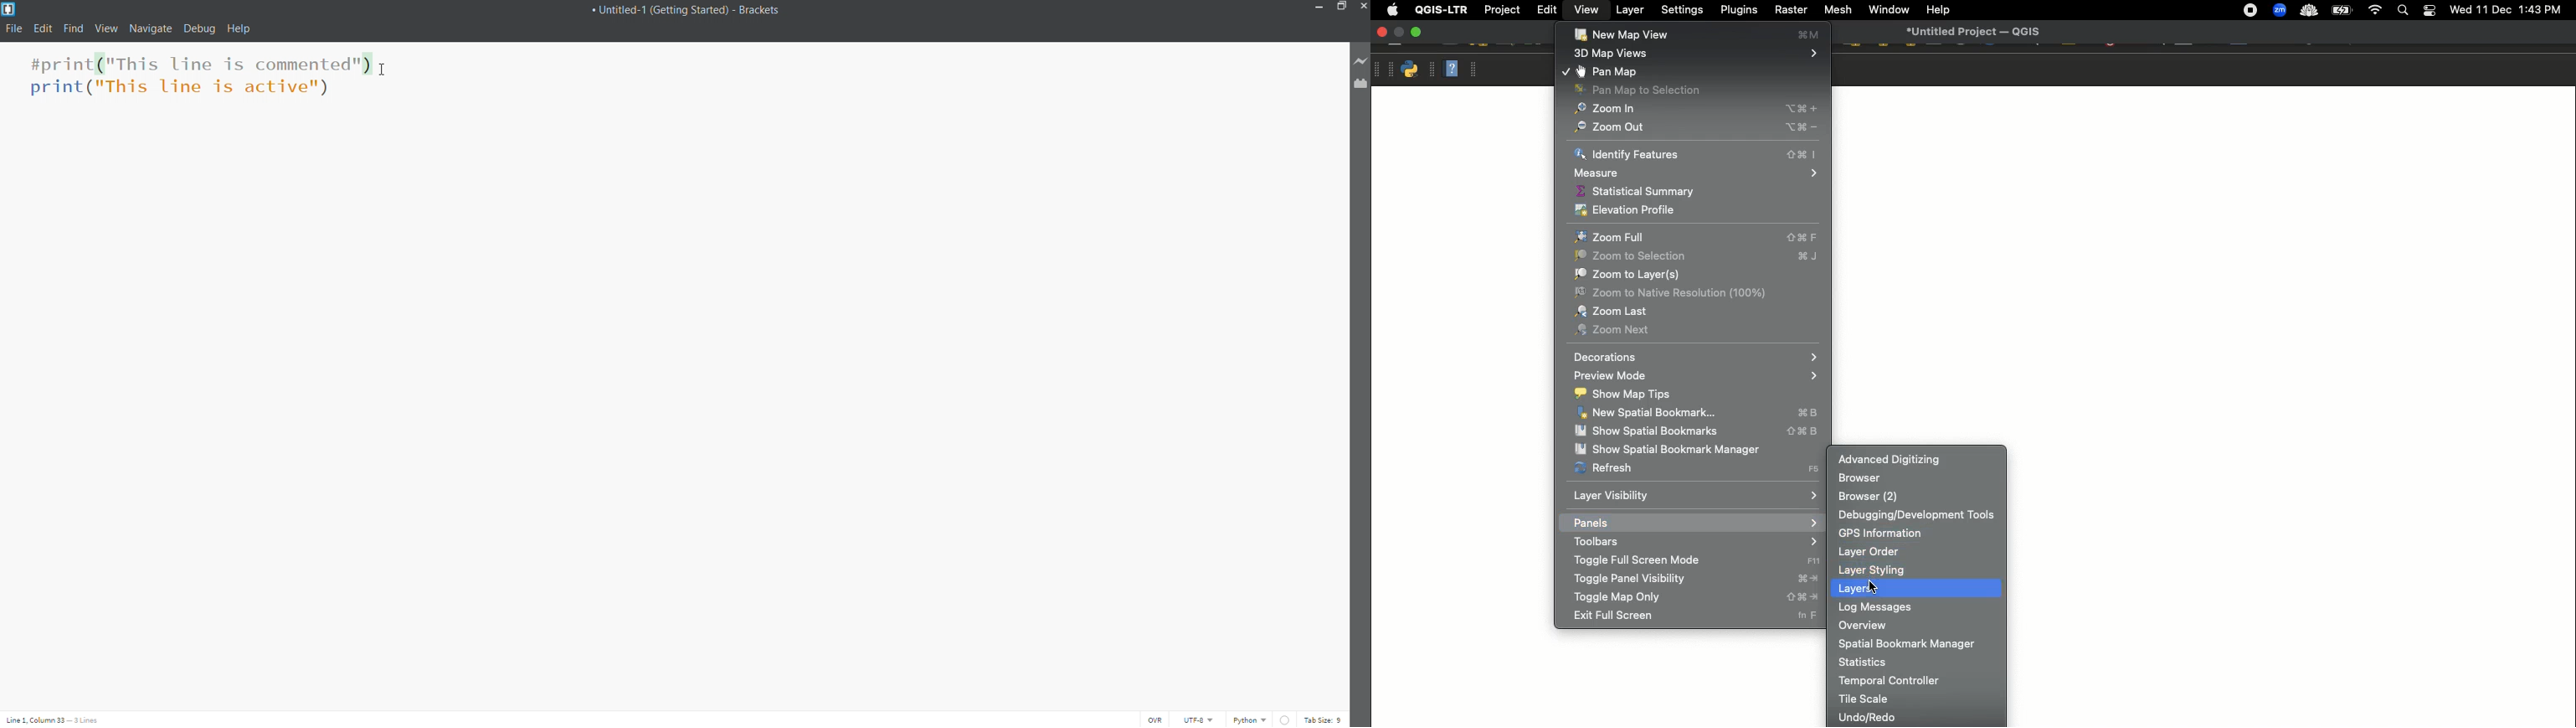 Image resolution: width=2576 pixels, height=728 pixels. Describe the element at coordinates (1442, 9) in the screenshot. I see `QGIS-LTR` at that location.